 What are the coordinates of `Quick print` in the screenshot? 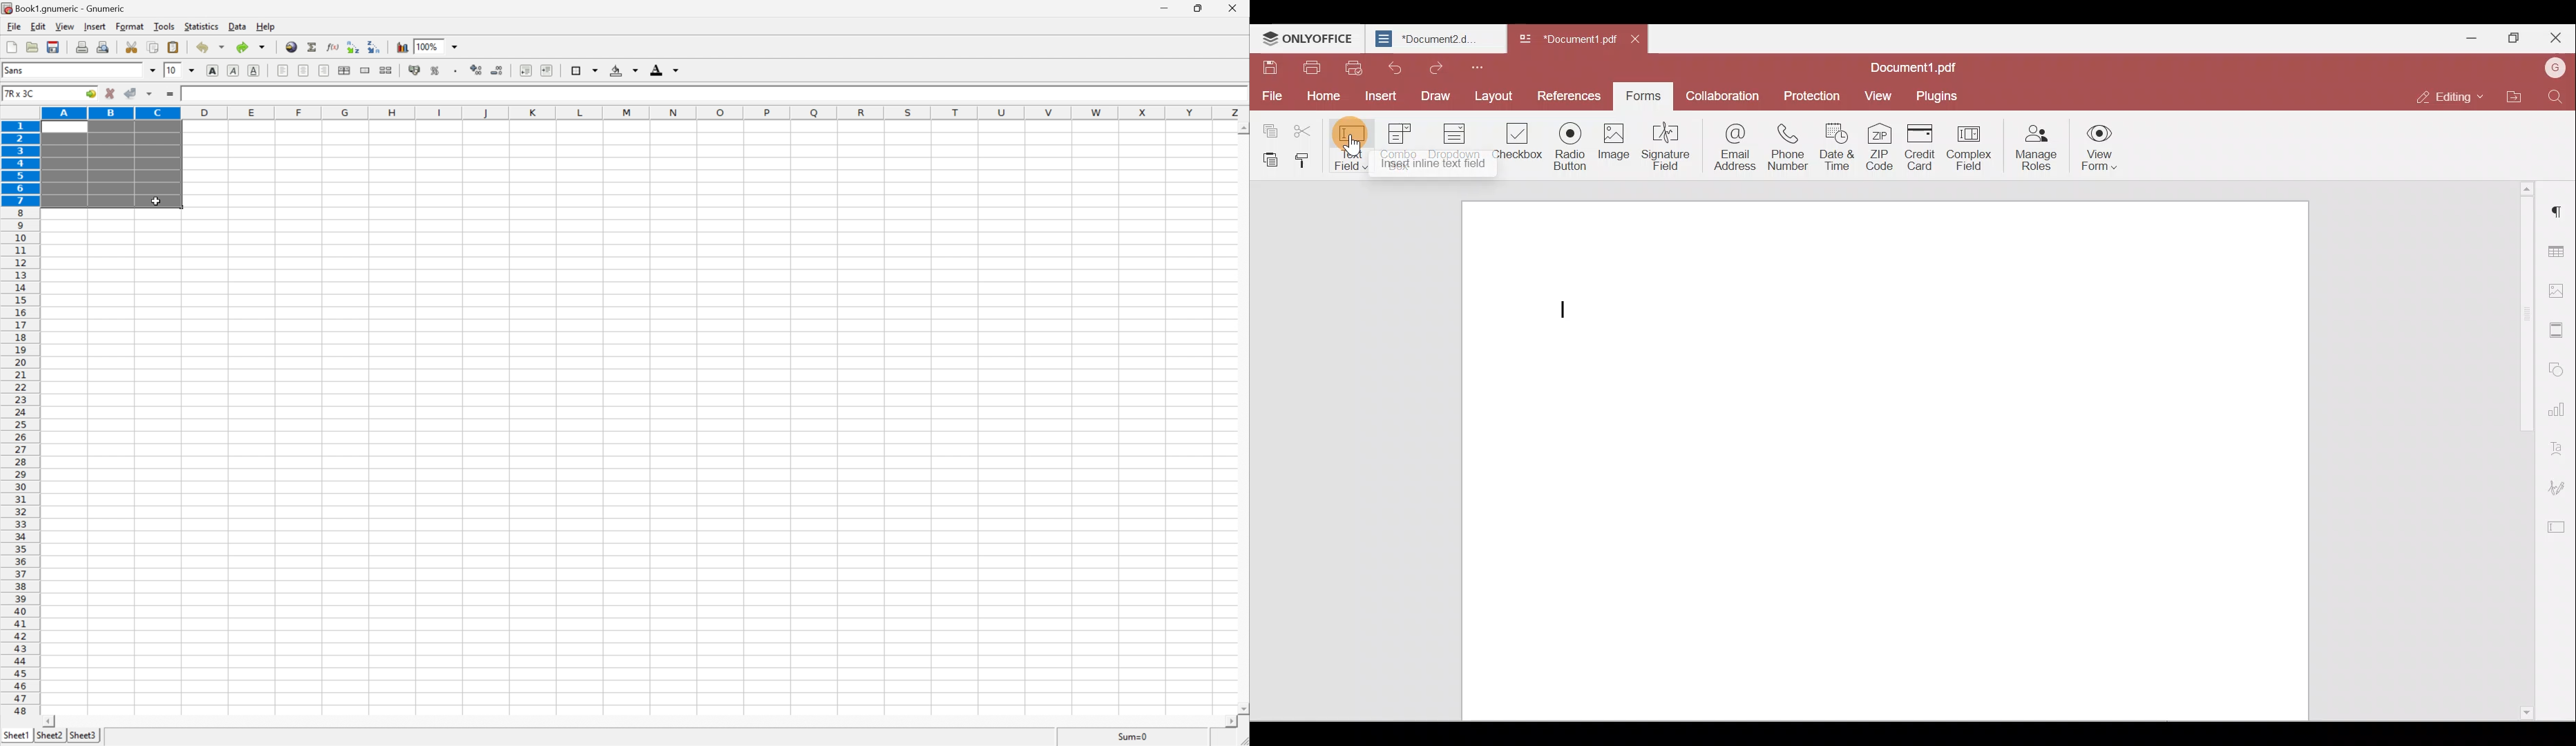 It's located at (1354, 69).